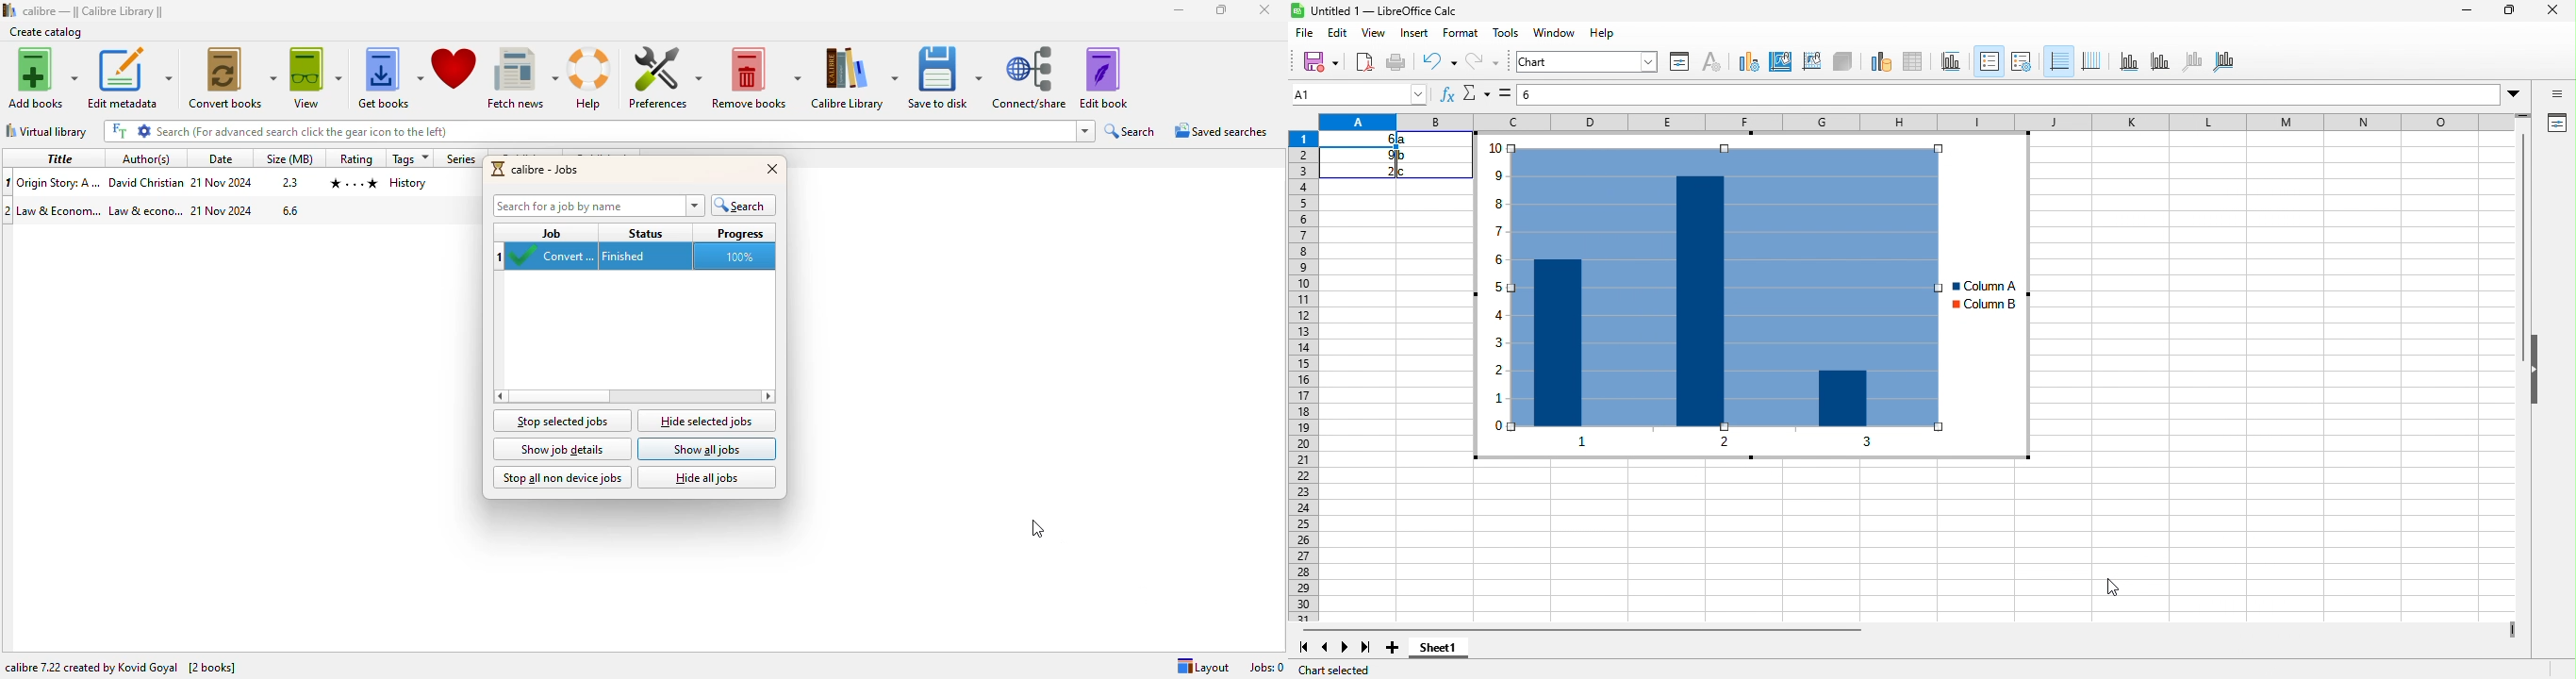  I want to click on virtual library, so click(47, 130).